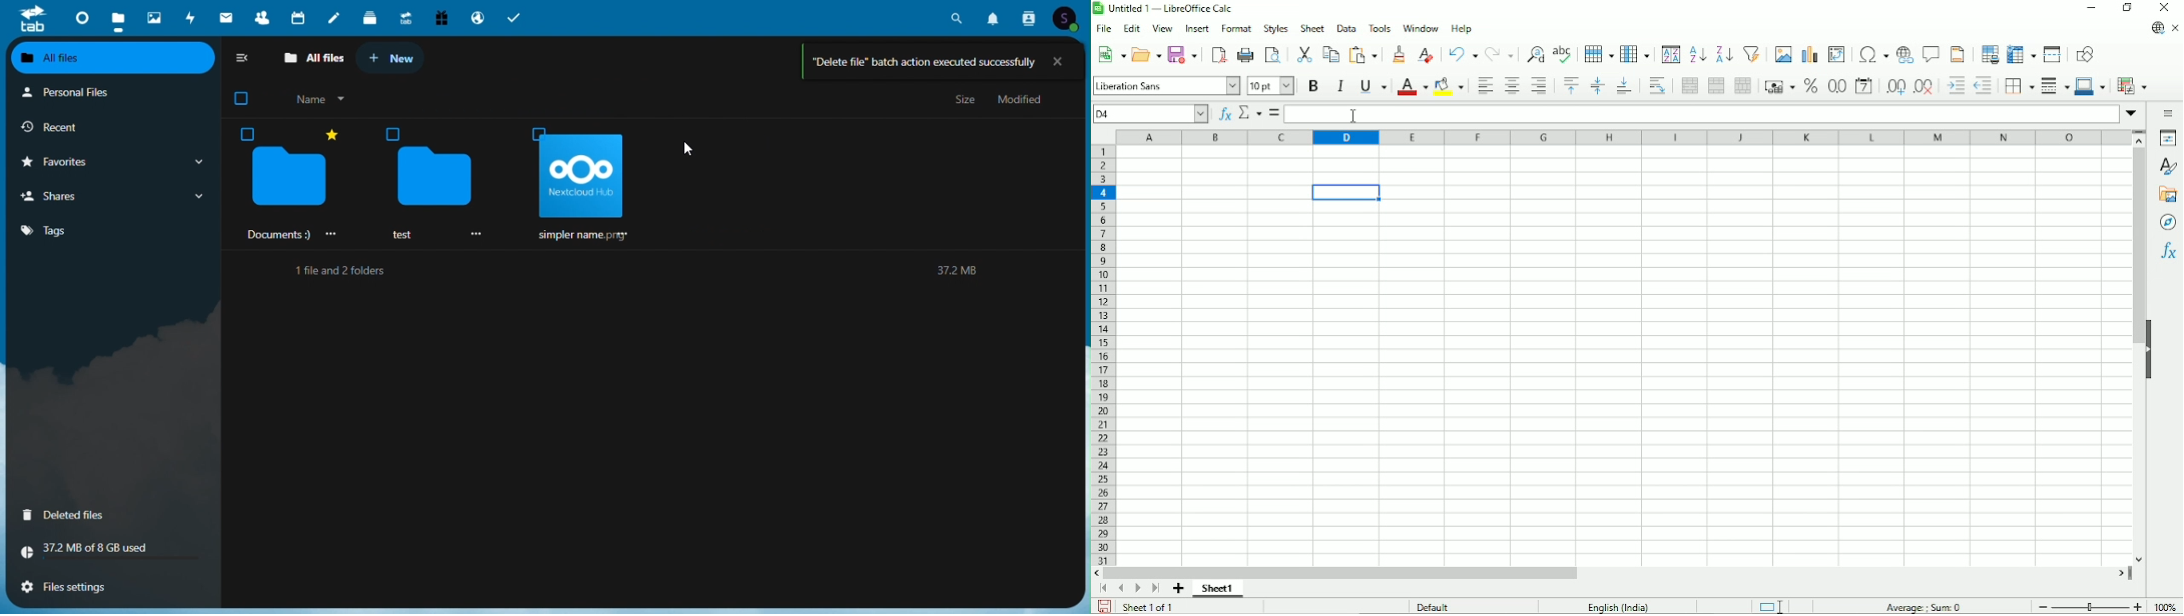  I want to click on Average:; sum: 0, so click(1923, 606).